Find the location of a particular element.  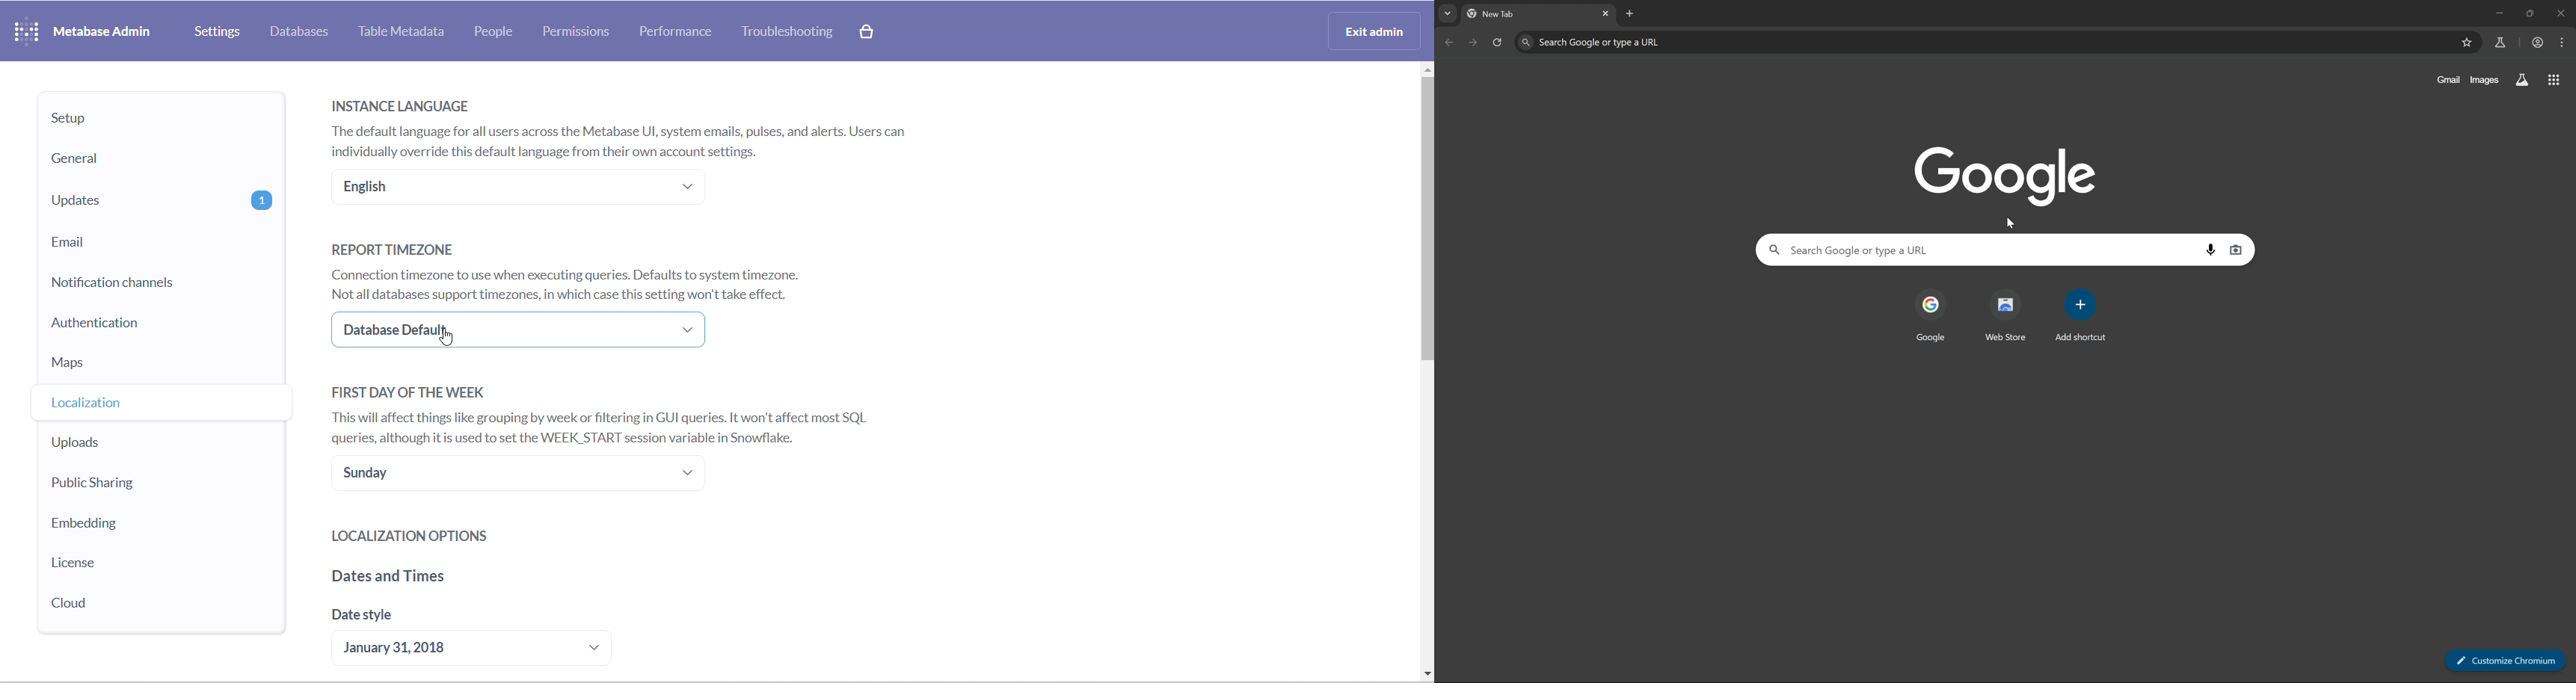

search by voice is located at coordinates (2212, 249).